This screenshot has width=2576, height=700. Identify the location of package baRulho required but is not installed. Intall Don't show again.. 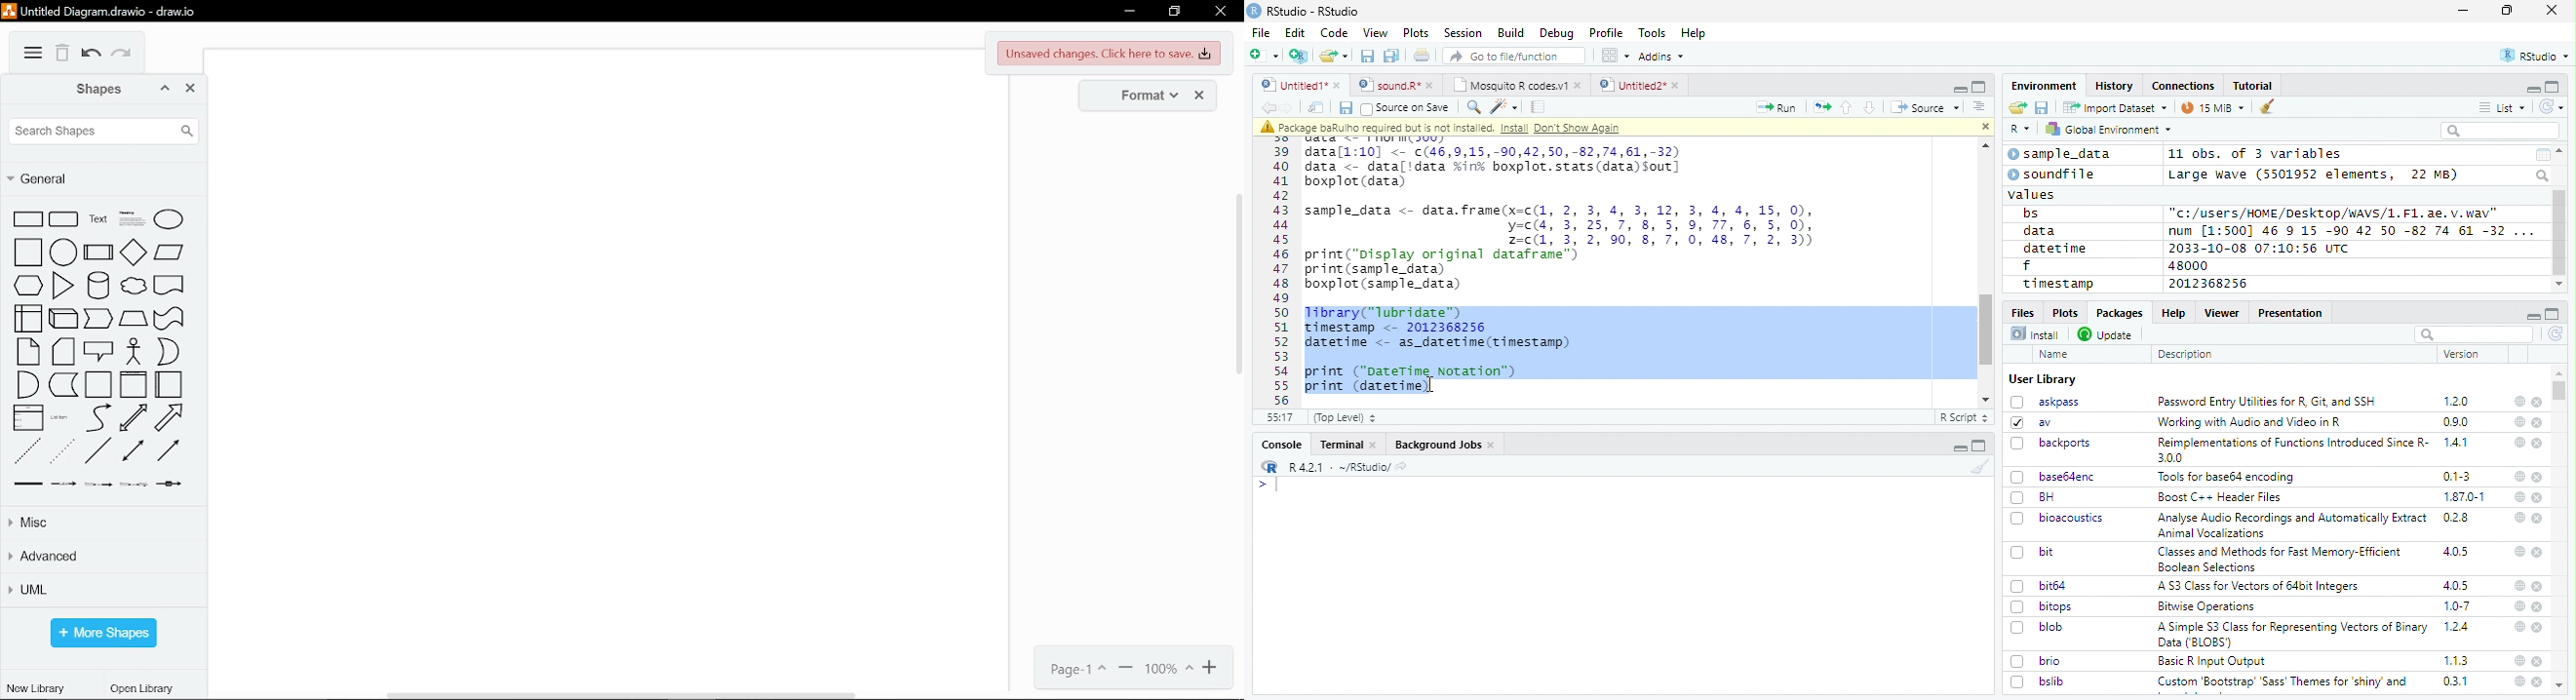
(1446, 128).